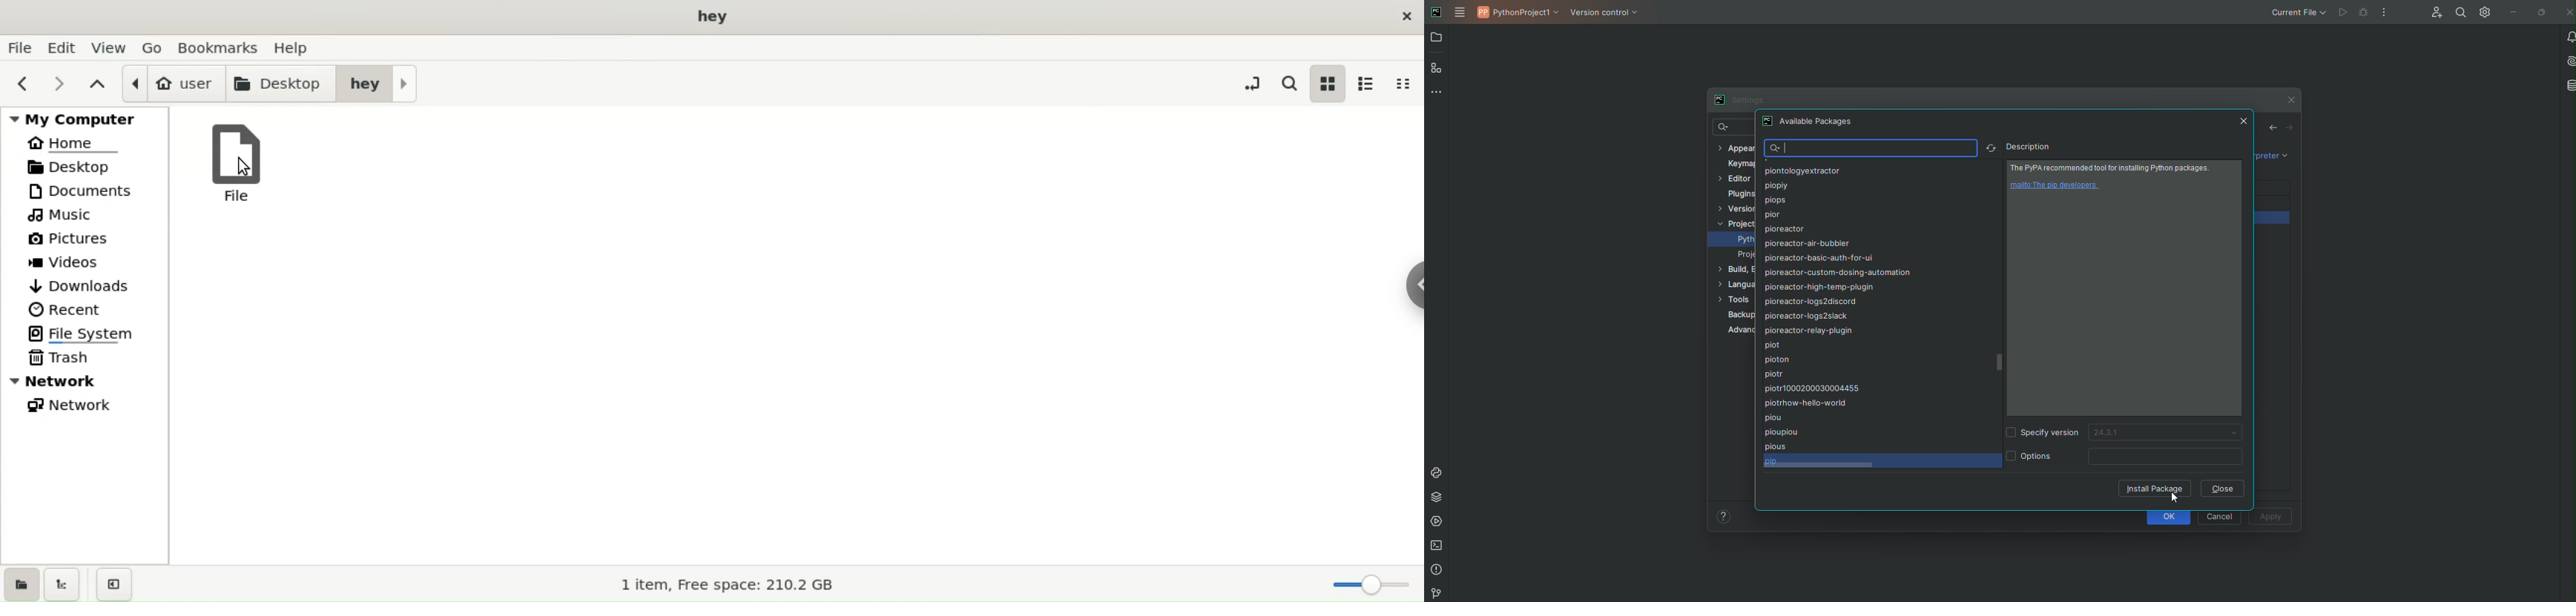  I want to click on More Tools, so click(1436, 94).